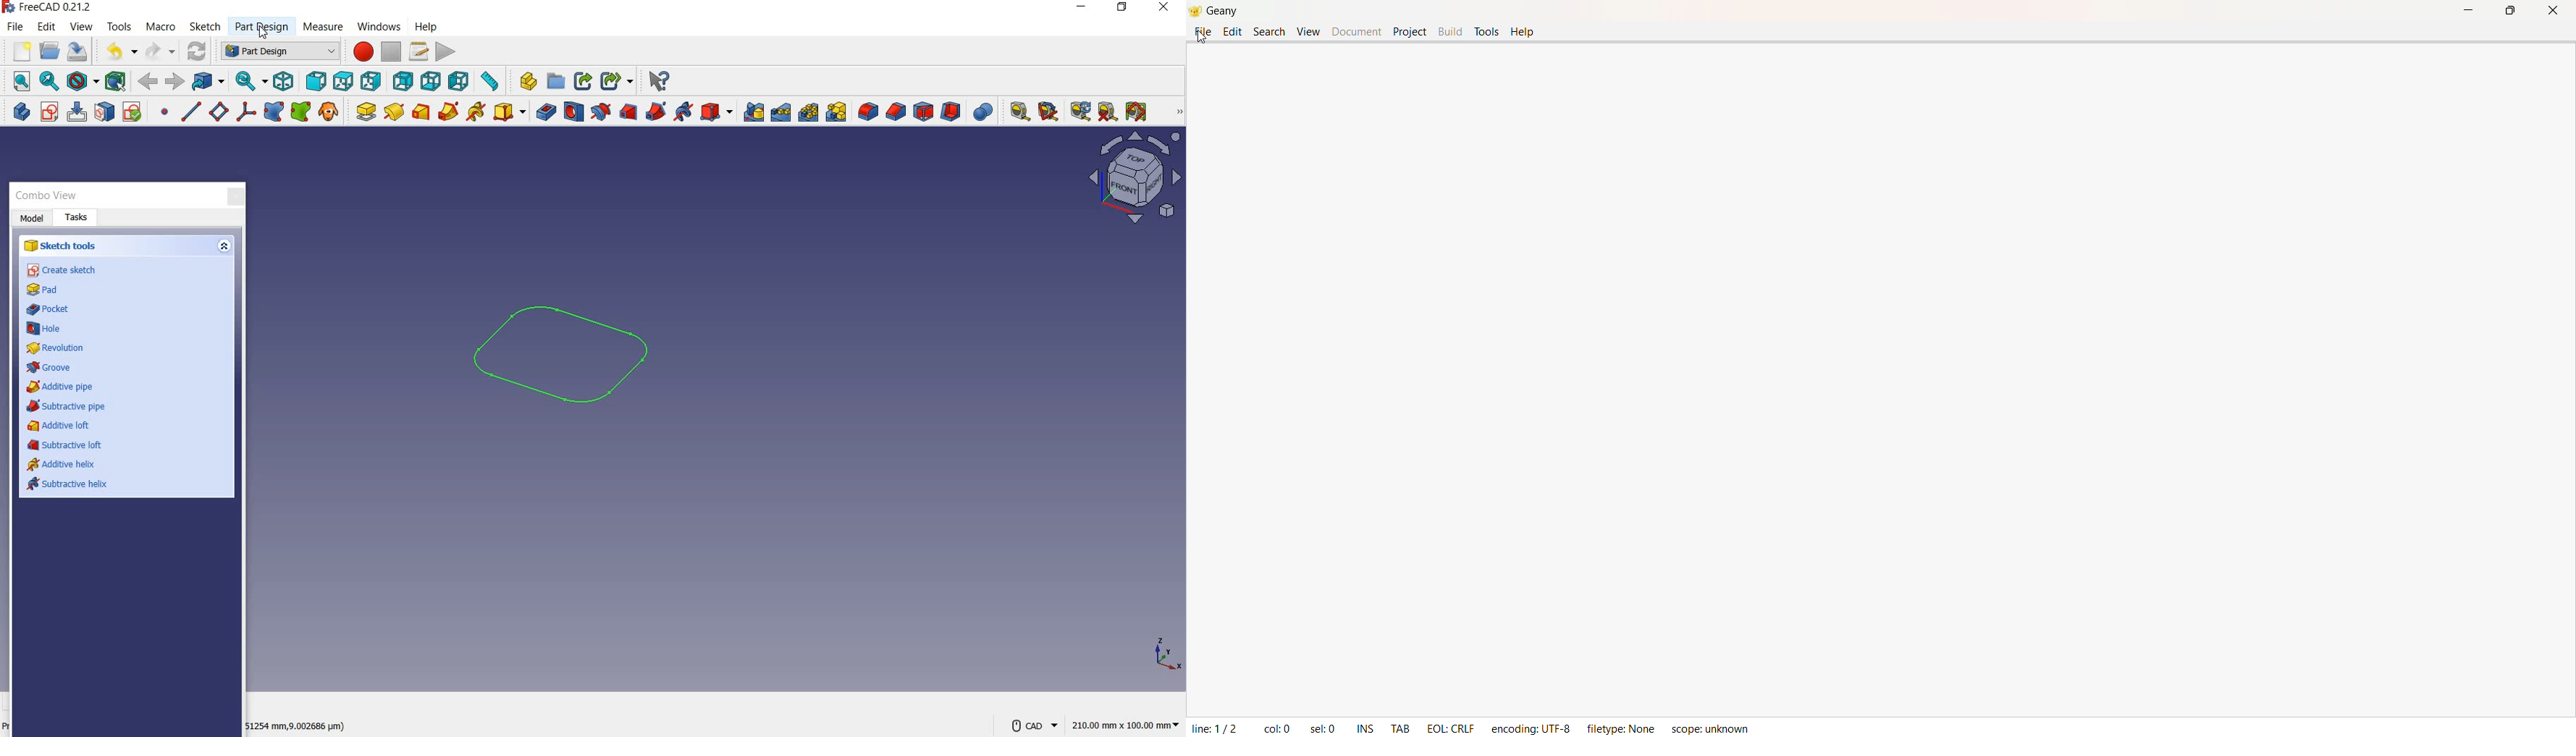 This screenshot has width=2576, height=756. What do you see at coordinates (121, 52) in the screenshot?
I see `undo` at bounding box center [121, 52].